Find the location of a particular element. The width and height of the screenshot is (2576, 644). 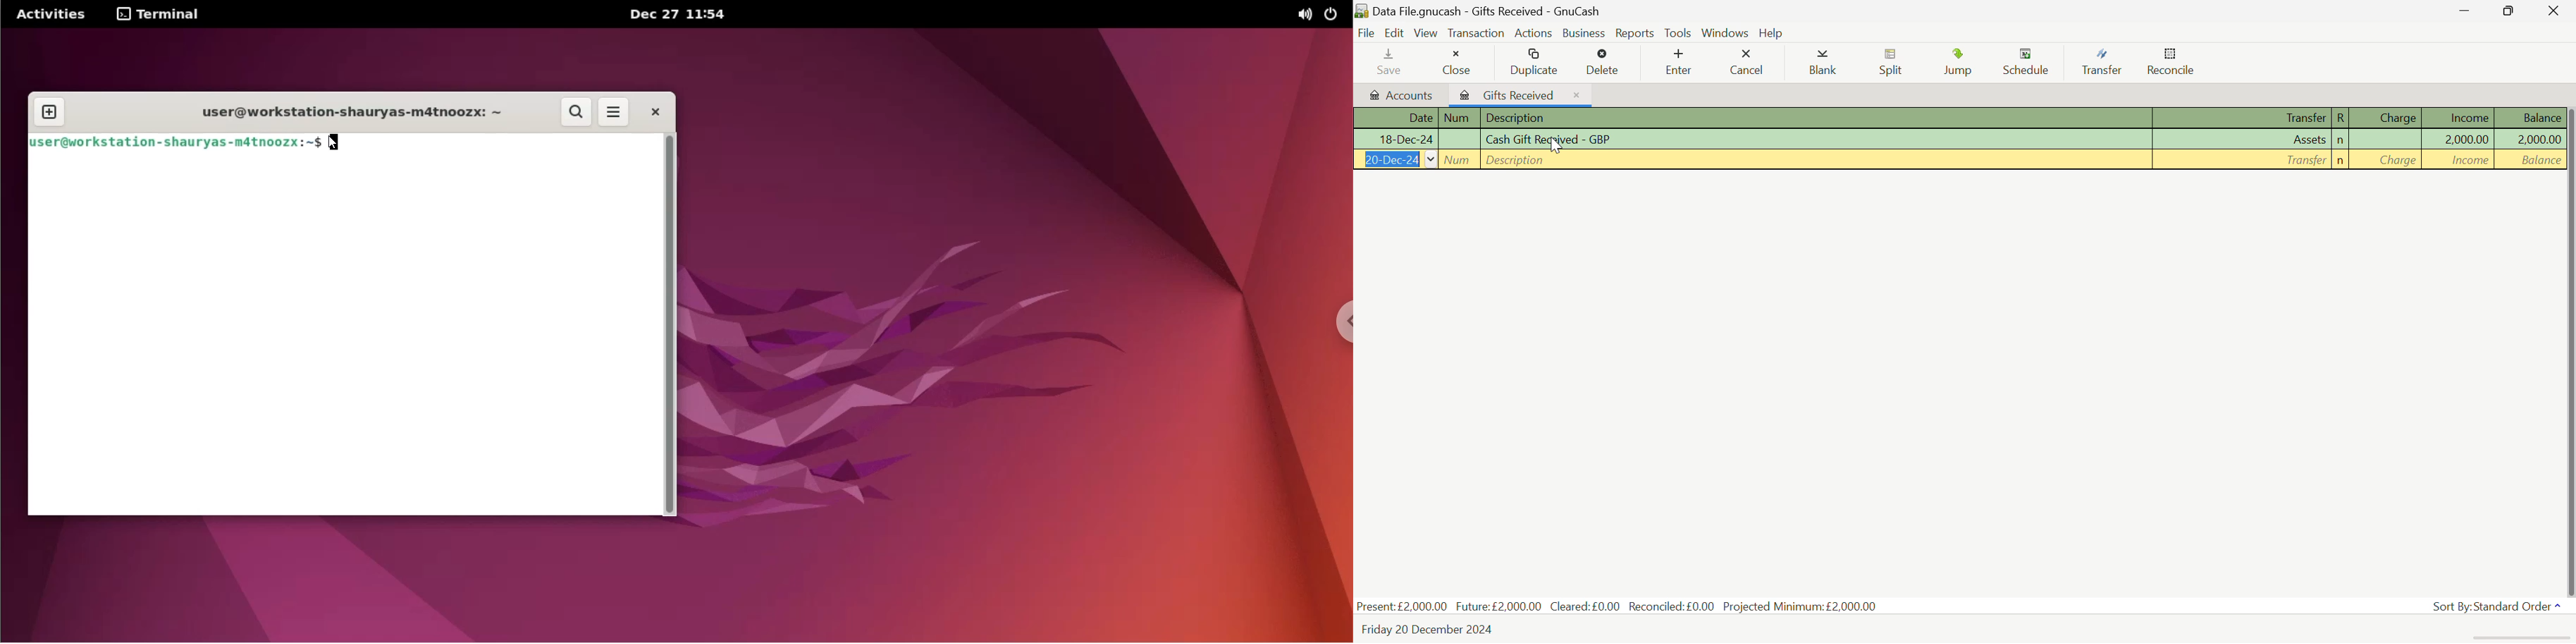

power options is located at coordinates (1333, 13).